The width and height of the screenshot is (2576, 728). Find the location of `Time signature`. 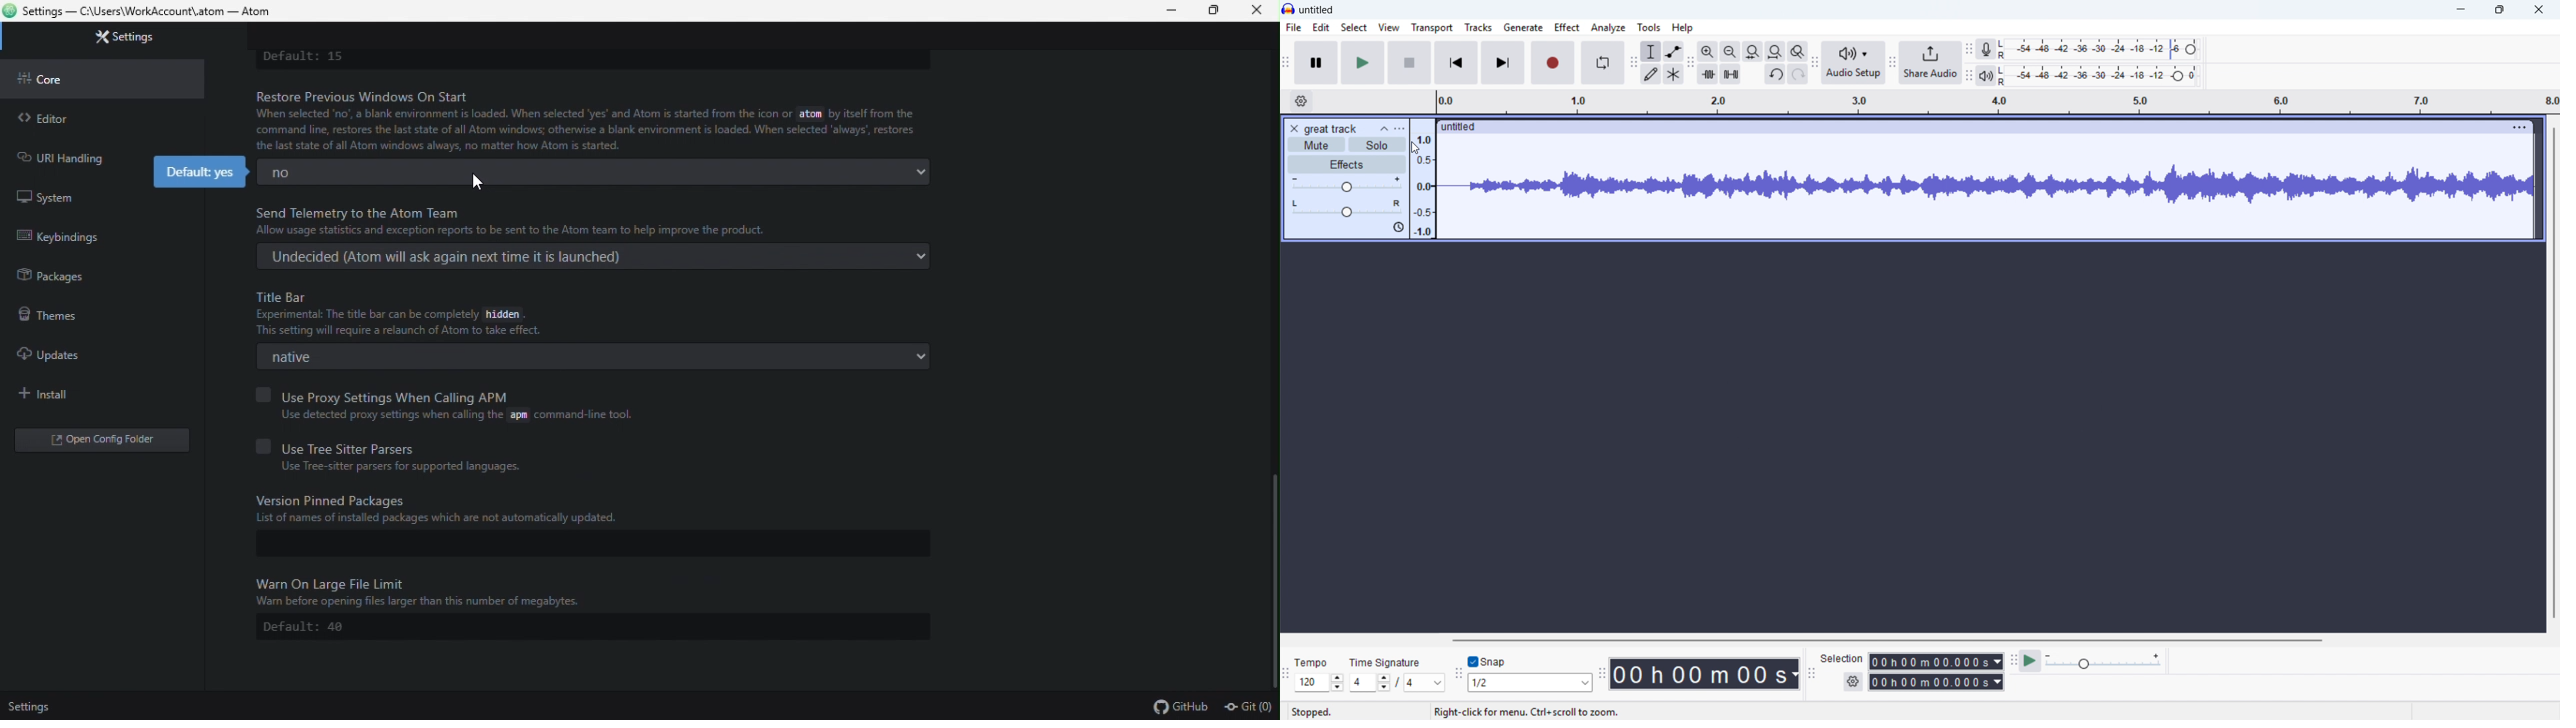

Time signature is located at coordinates (1387, 661).